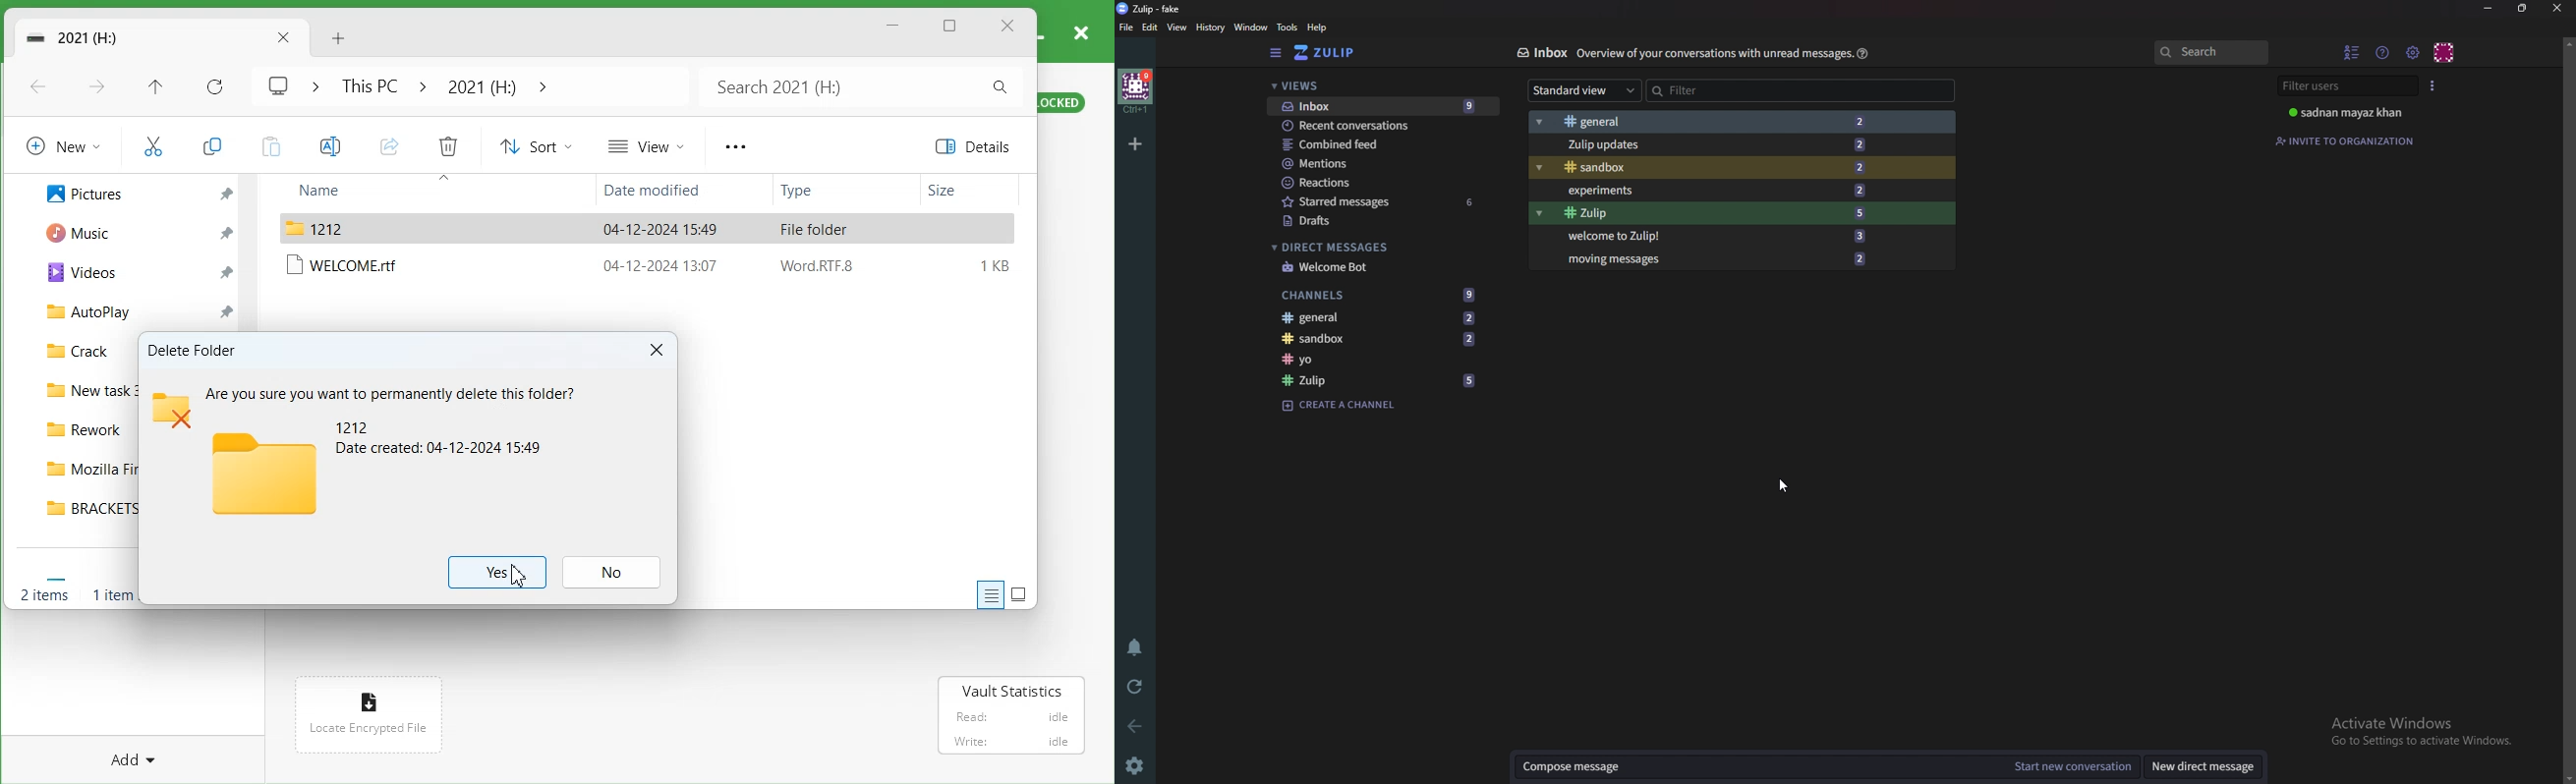 Image resolution: width=2576 pixels, height=784 pixels. I want to click on Yes, so click(497, 573).